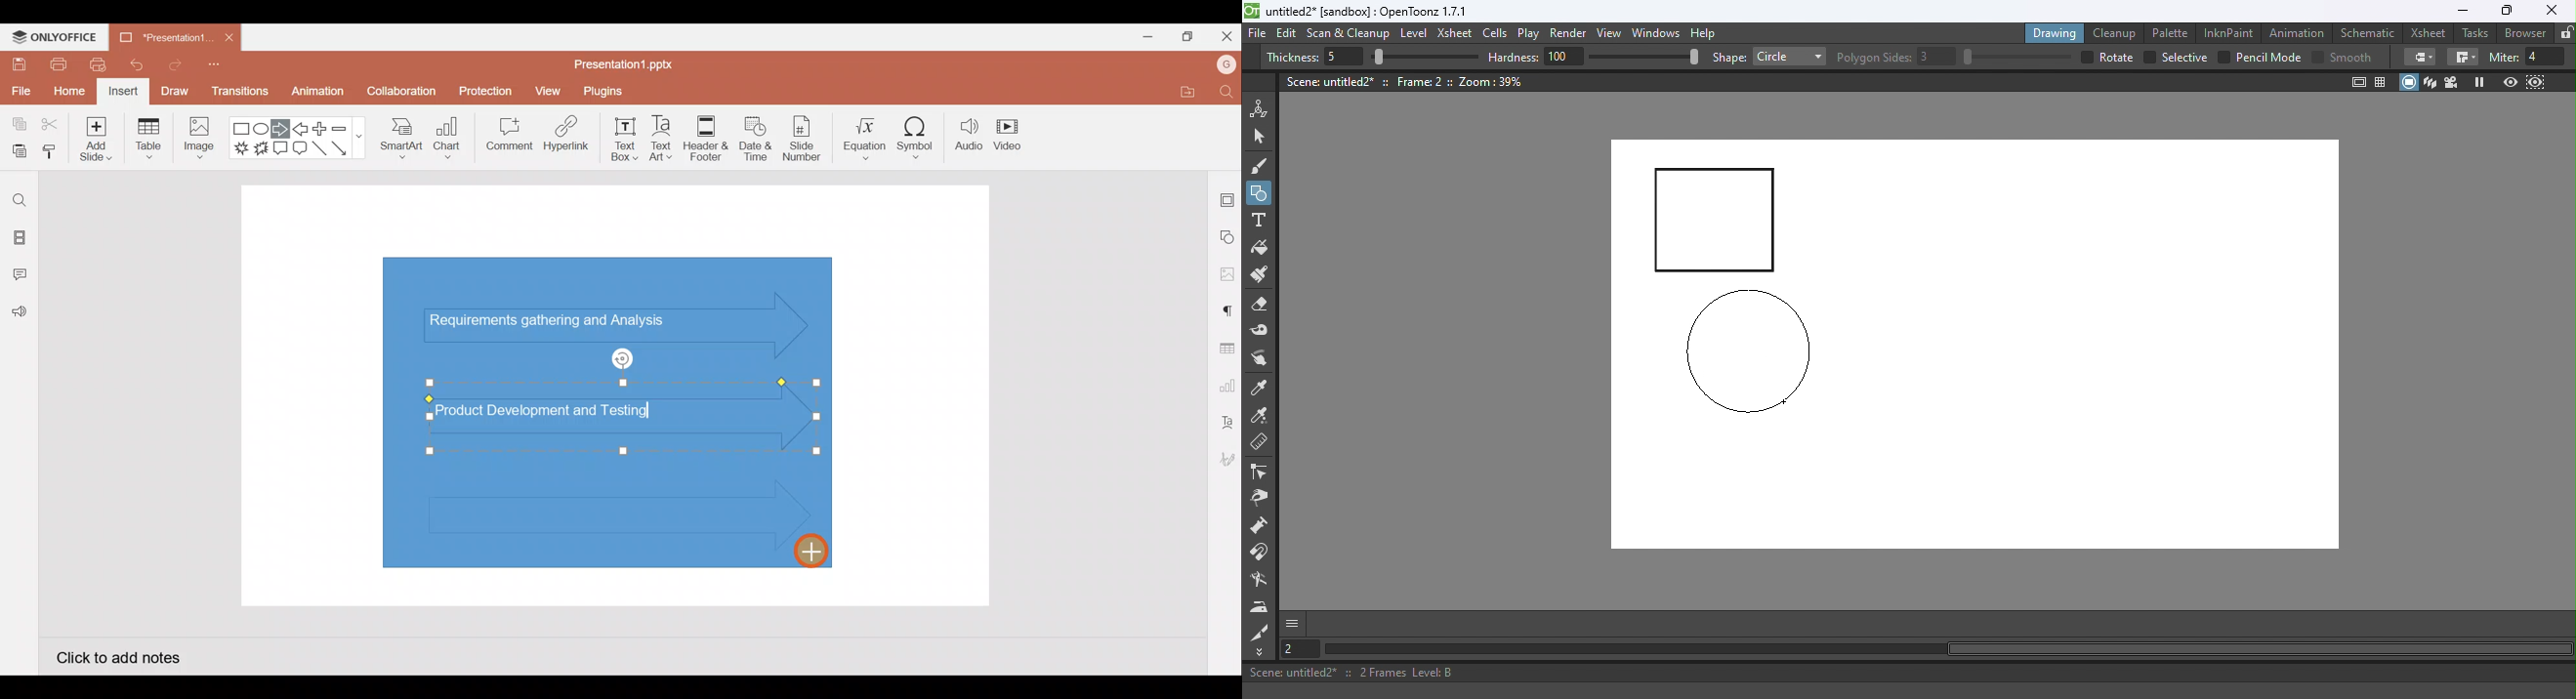 This screenshot has width=2576, height=700. I want to click on slider, so click(1643, 56).